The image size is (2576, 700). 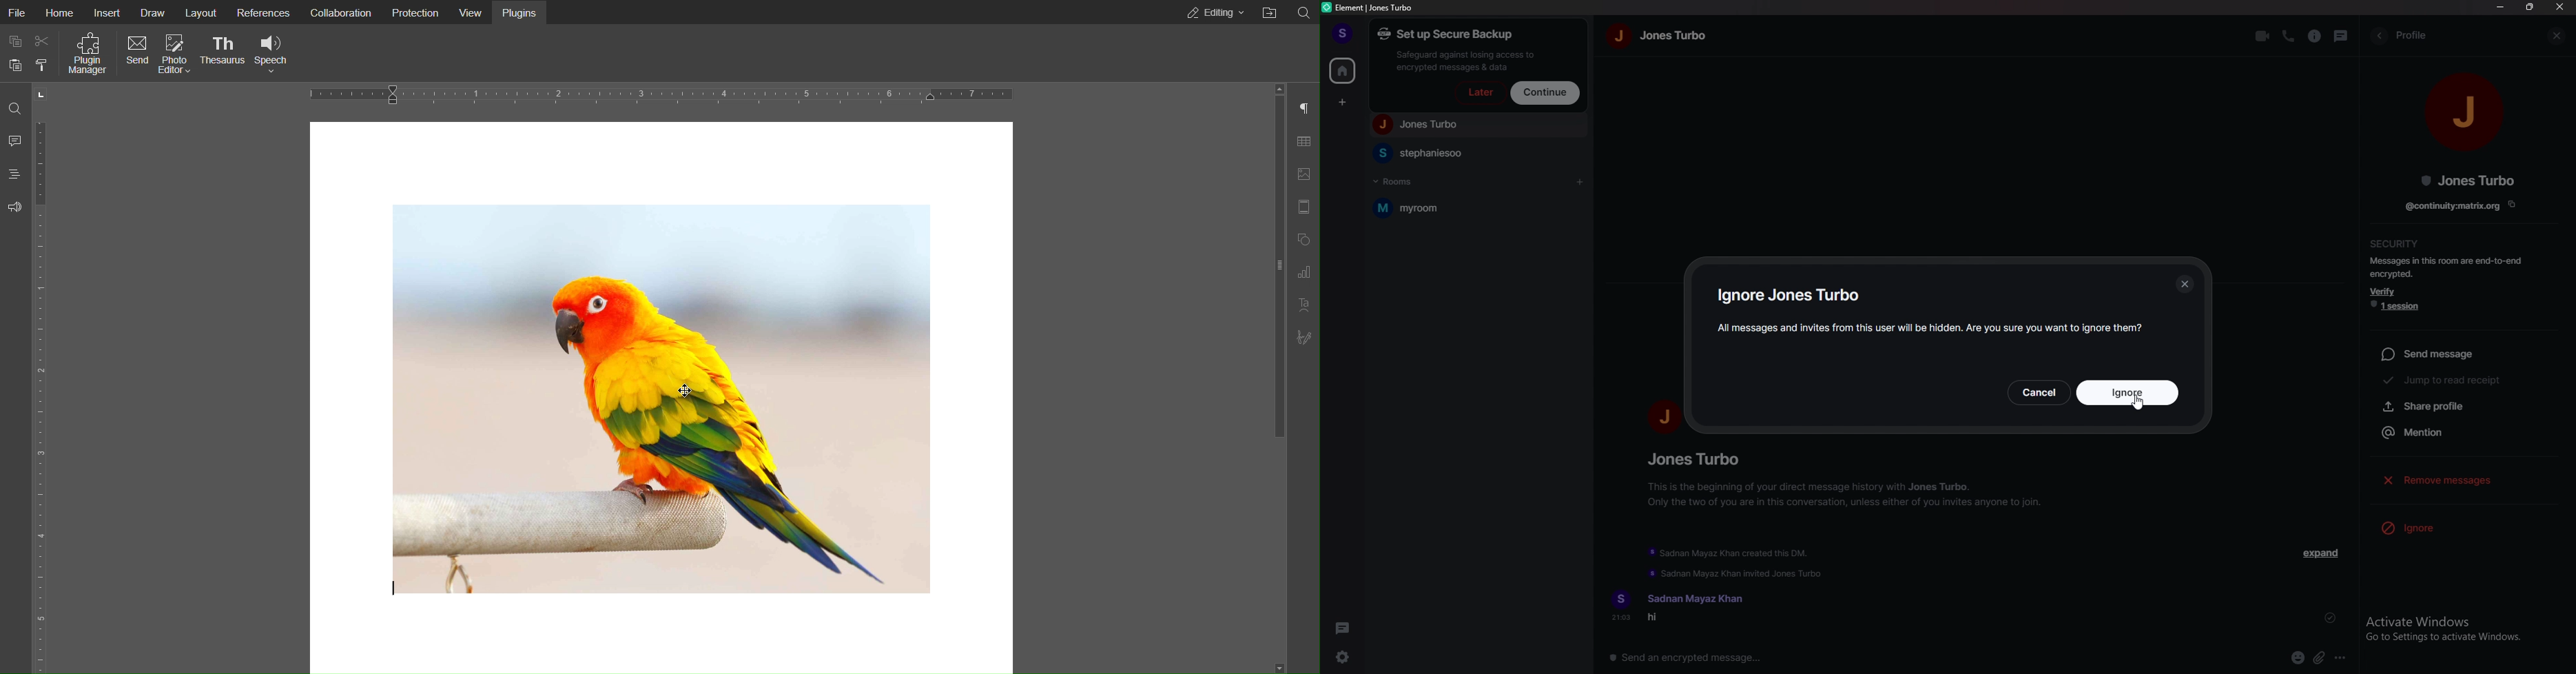 What do you see at coordinates (2466, 109) in the screenshot?
I see `people photo` at bounding box center [2466, 109].